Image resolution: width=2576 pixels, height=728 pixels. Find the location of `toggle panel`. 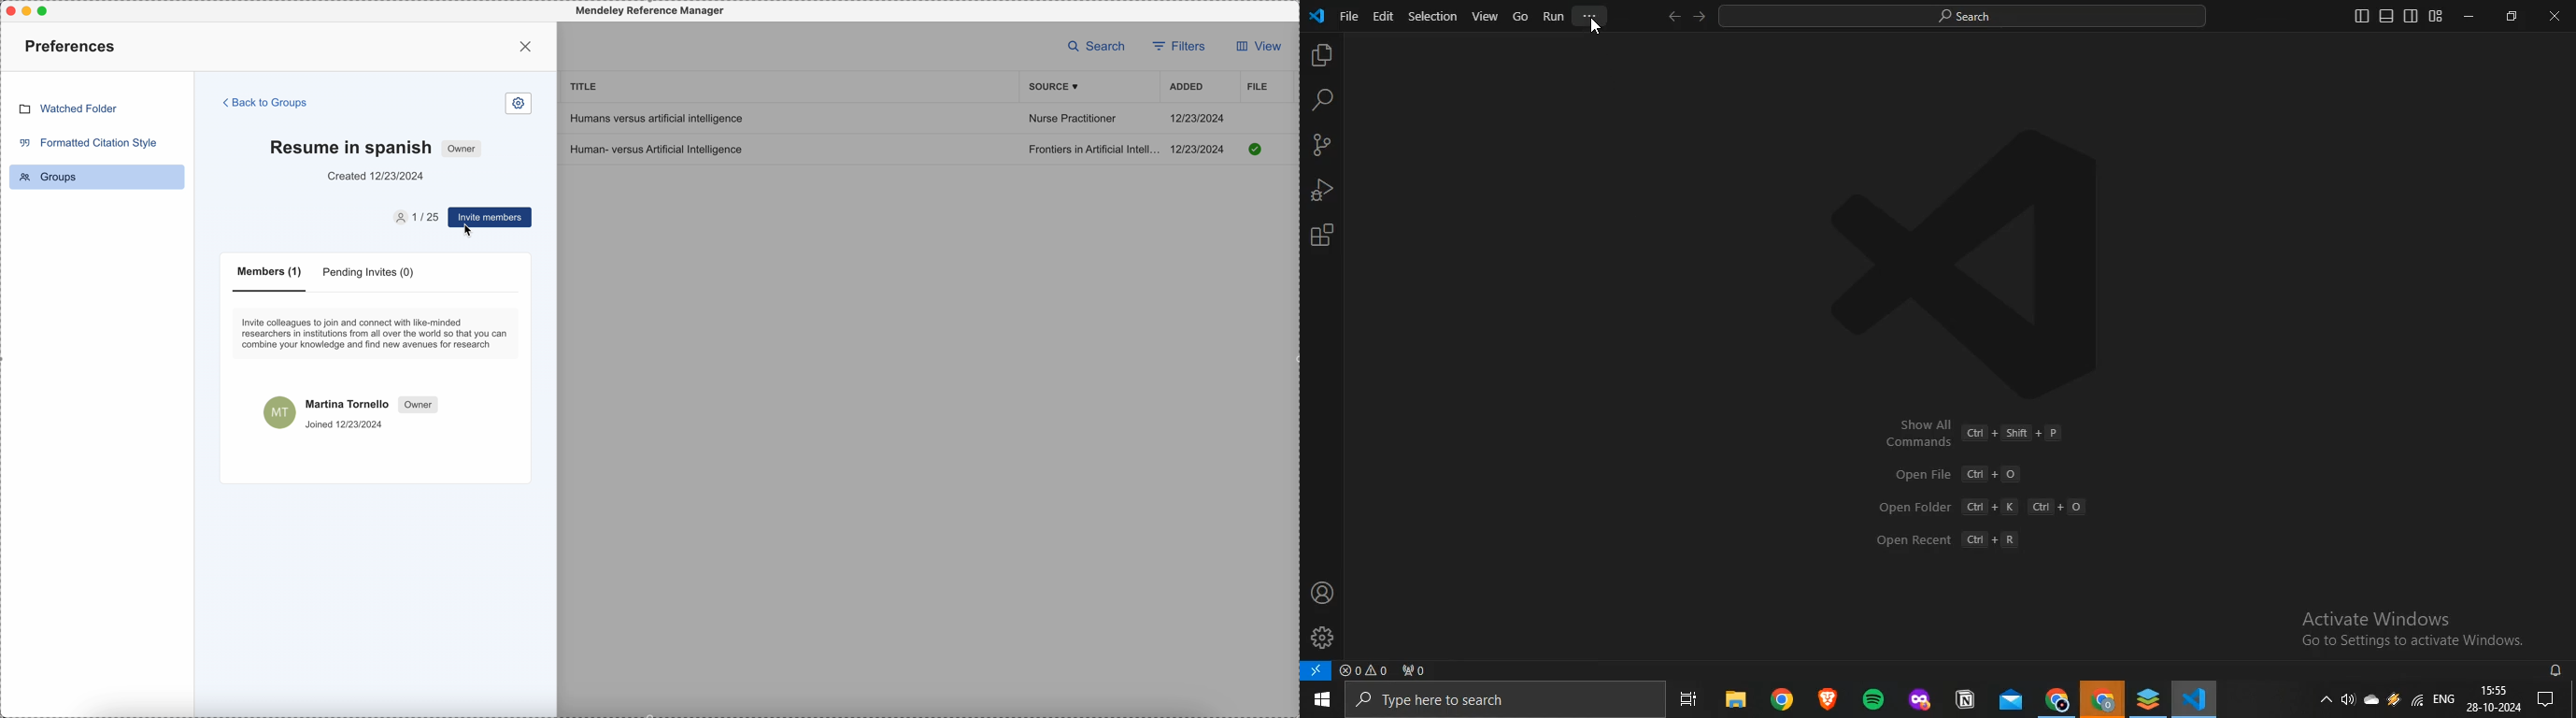

toggle panel is located at coordinates (2386, 16).